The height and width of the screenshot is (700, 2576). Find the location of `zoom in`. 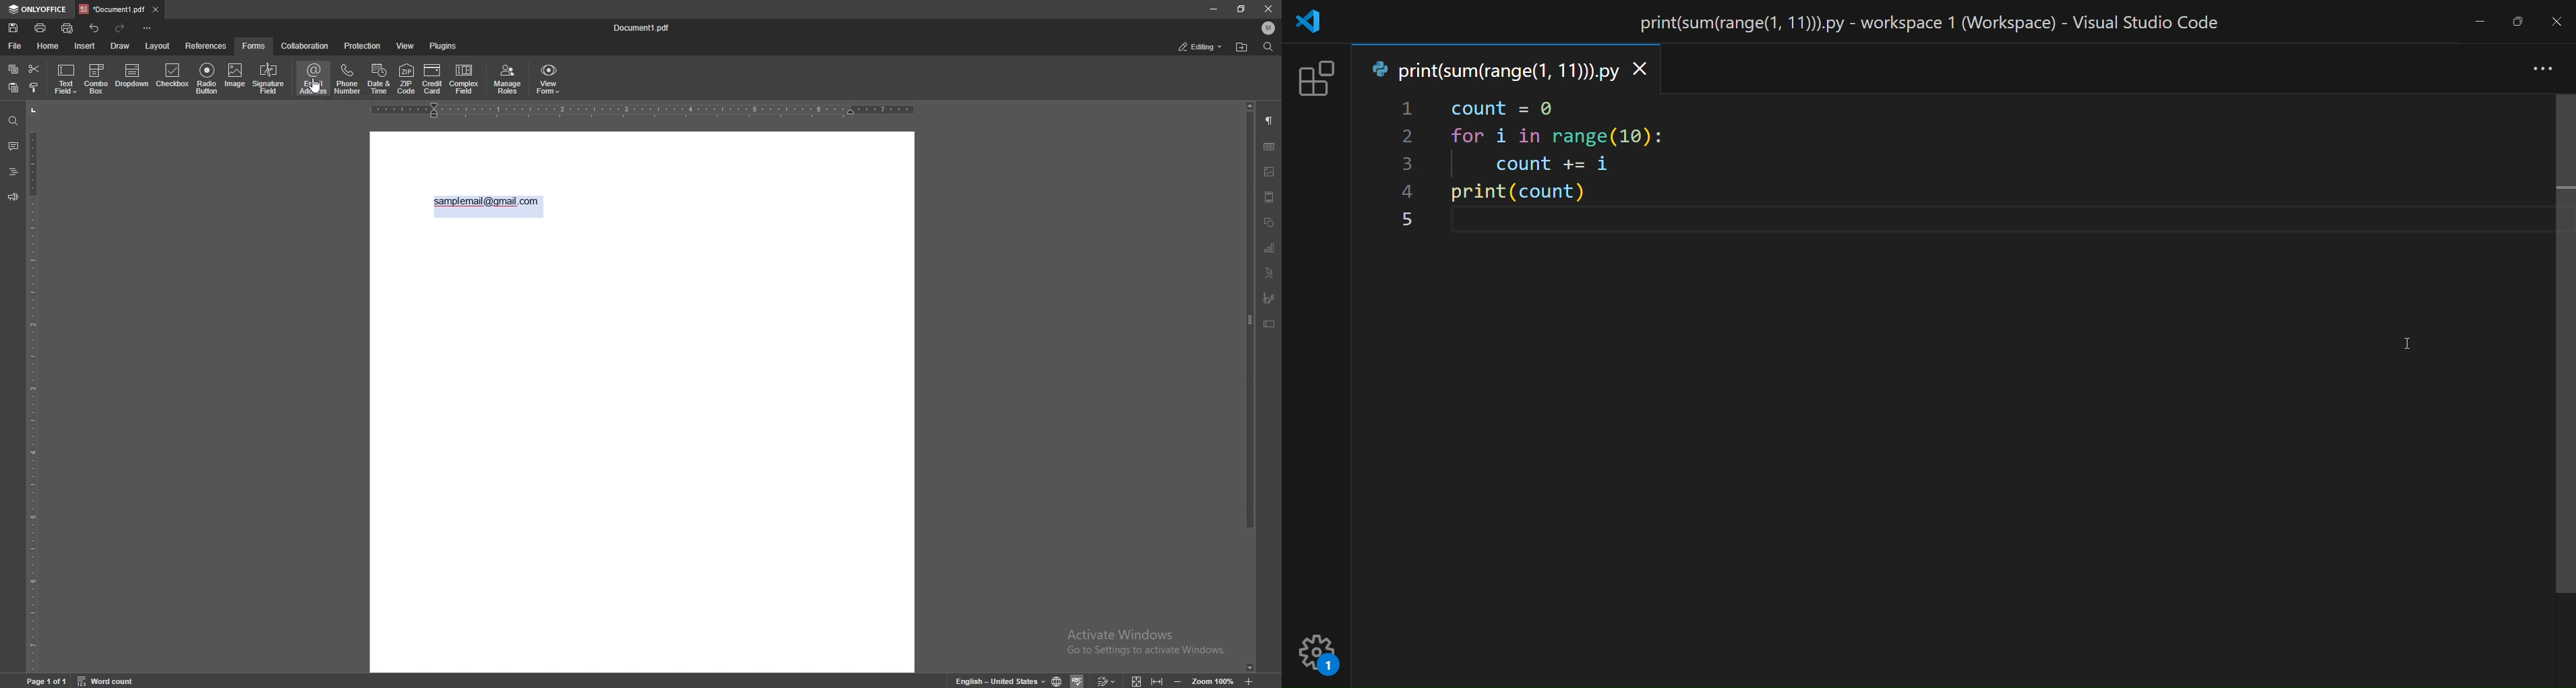

zoom in is located at coordinates (1249, 679).